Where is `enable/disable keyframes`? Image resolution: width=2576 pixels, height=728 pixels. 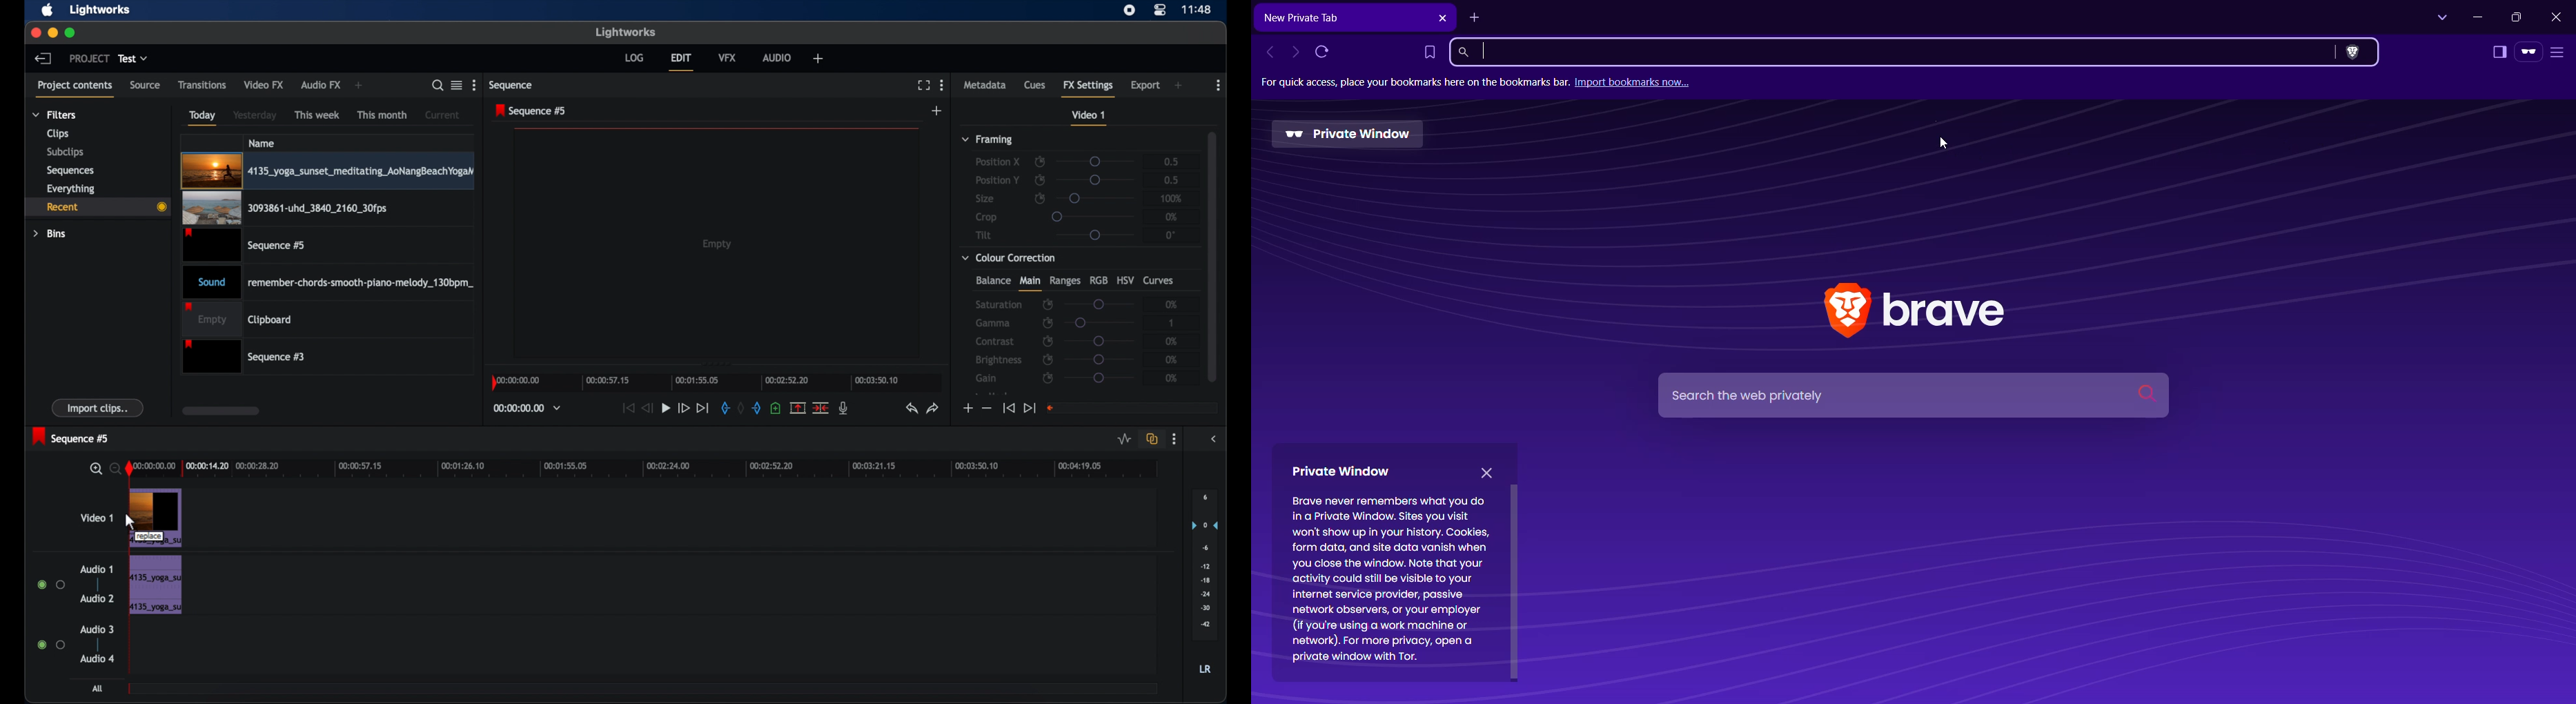
enable/disable keyframes is located at coordinates (1040, 180).